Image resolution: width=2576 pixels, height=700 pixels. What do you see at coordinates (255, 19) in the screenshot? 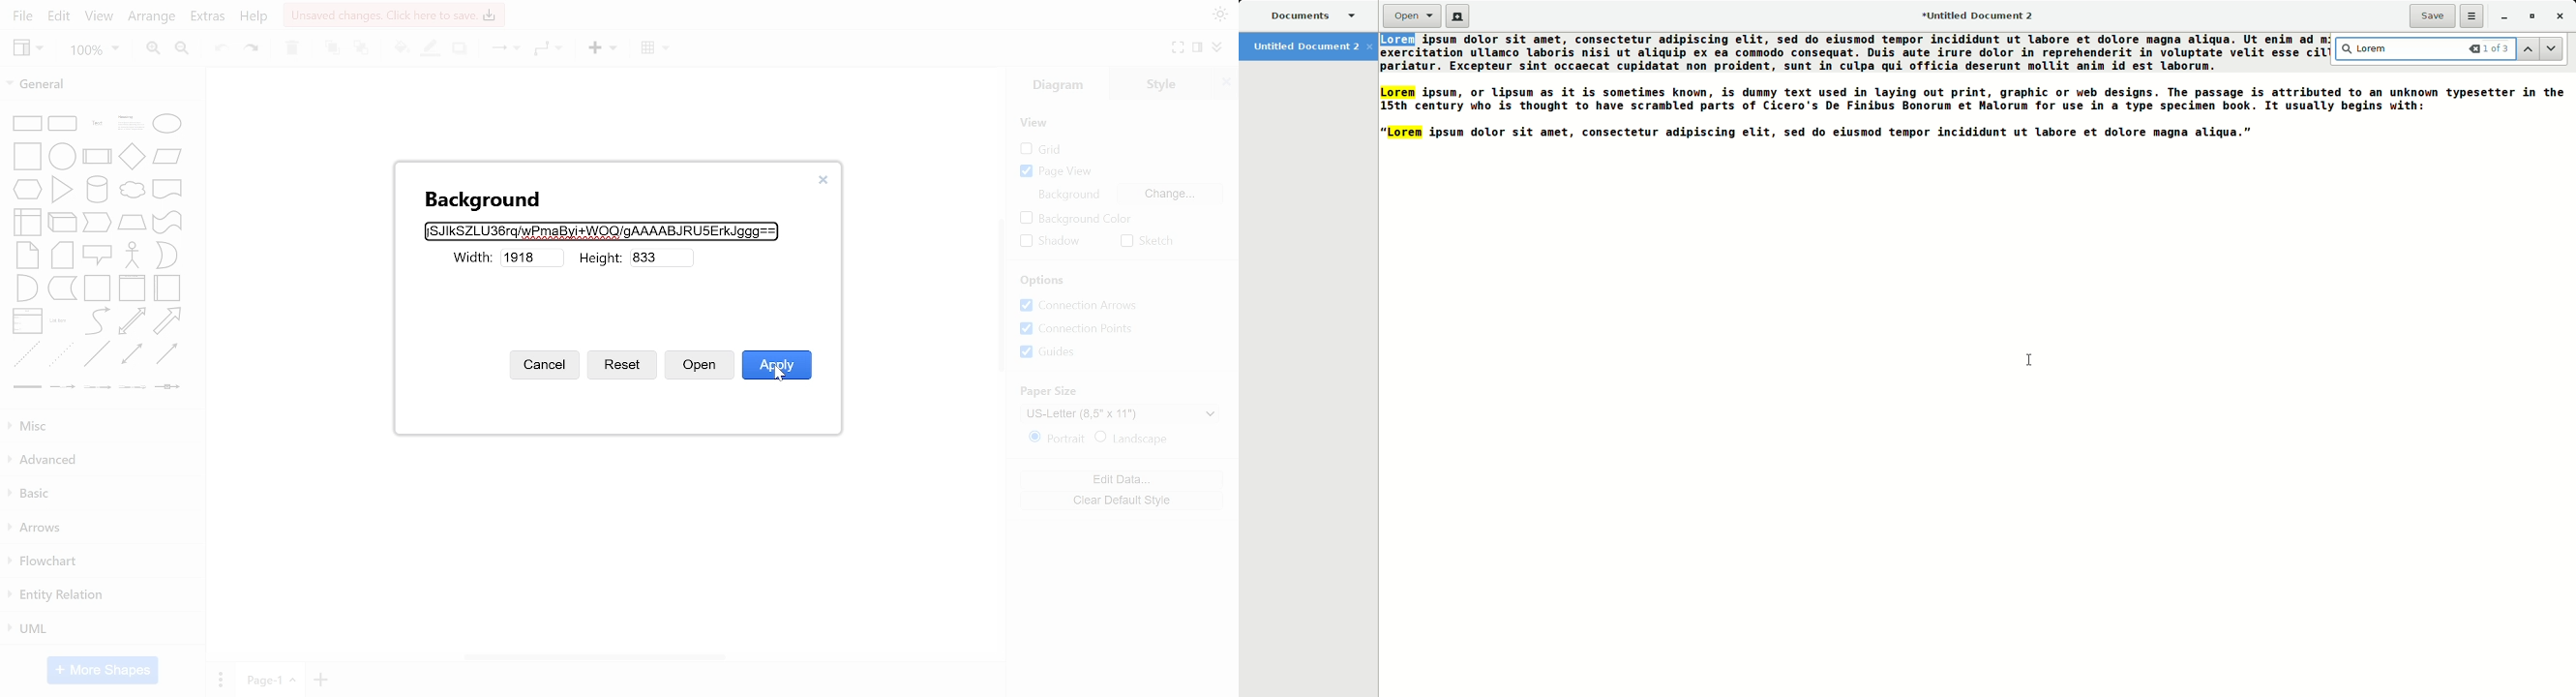
I see `help` at bounding box center [255, 19].